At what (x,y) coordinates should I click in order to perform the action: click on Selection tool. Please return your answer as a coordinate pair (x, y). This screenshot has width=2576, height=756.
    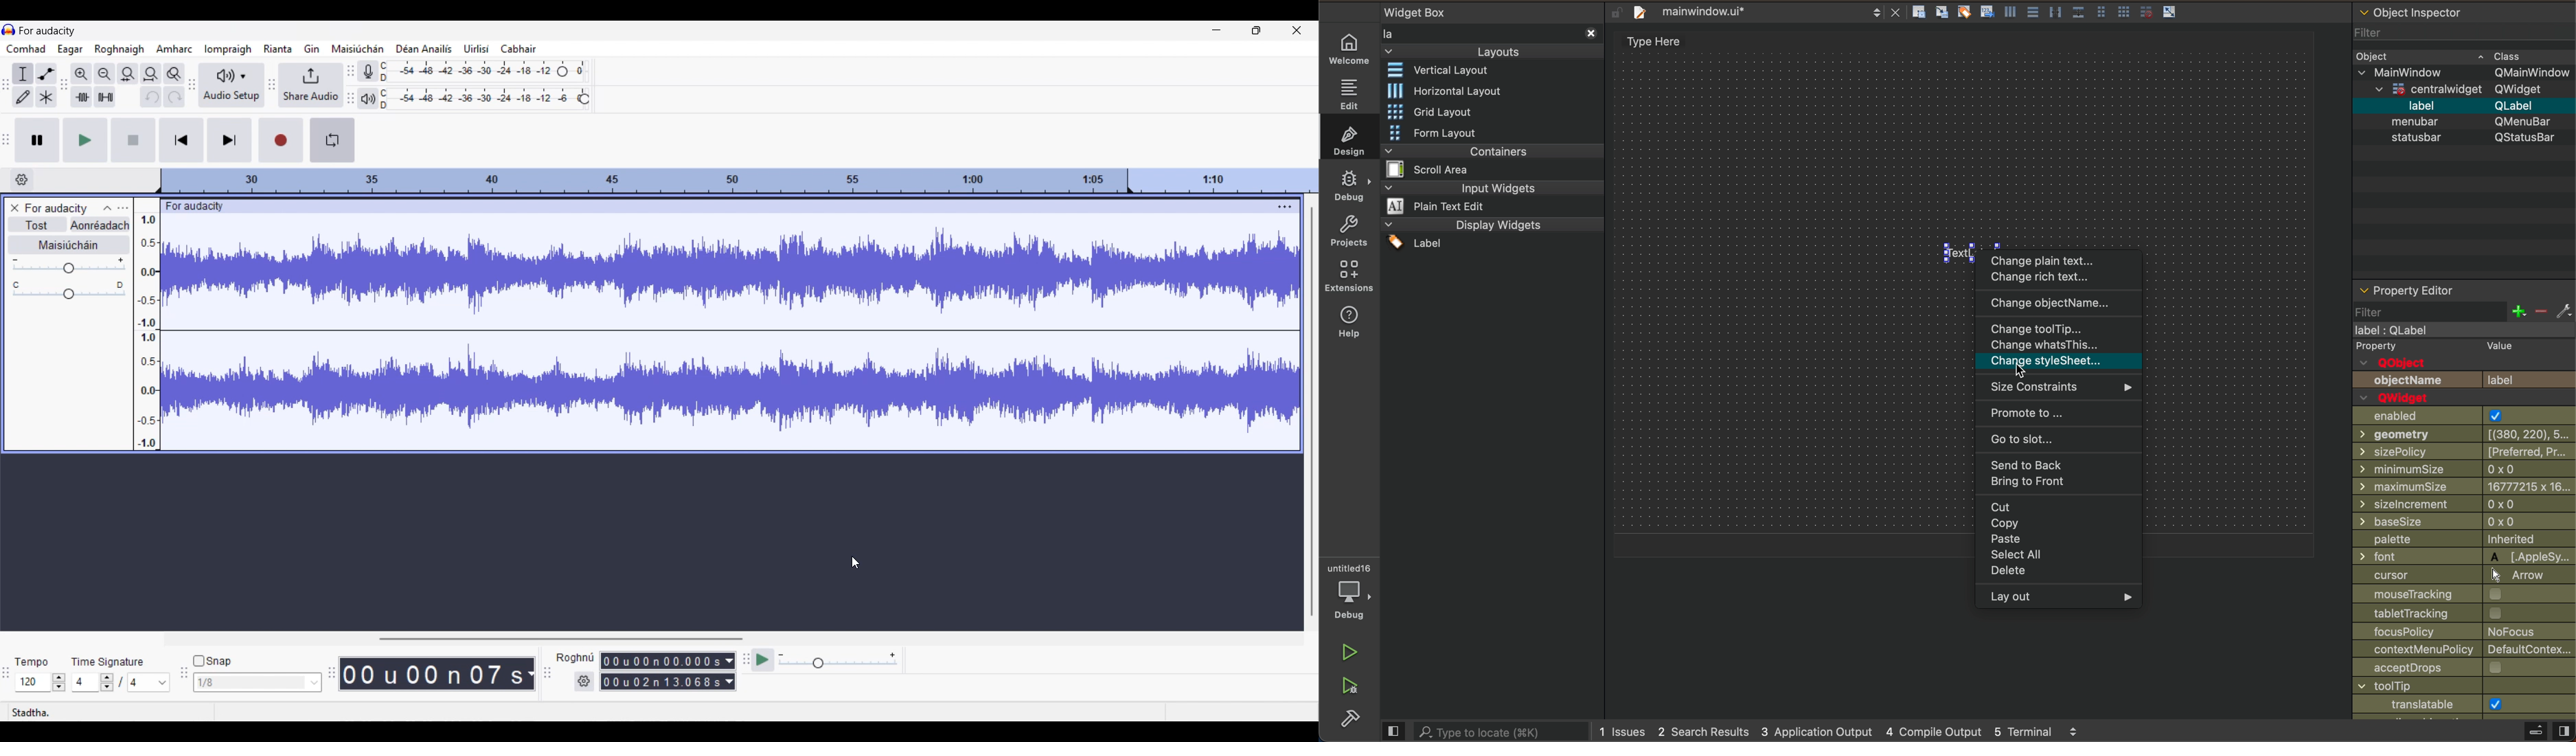
    Looking at the image, I should click on (23, 74).